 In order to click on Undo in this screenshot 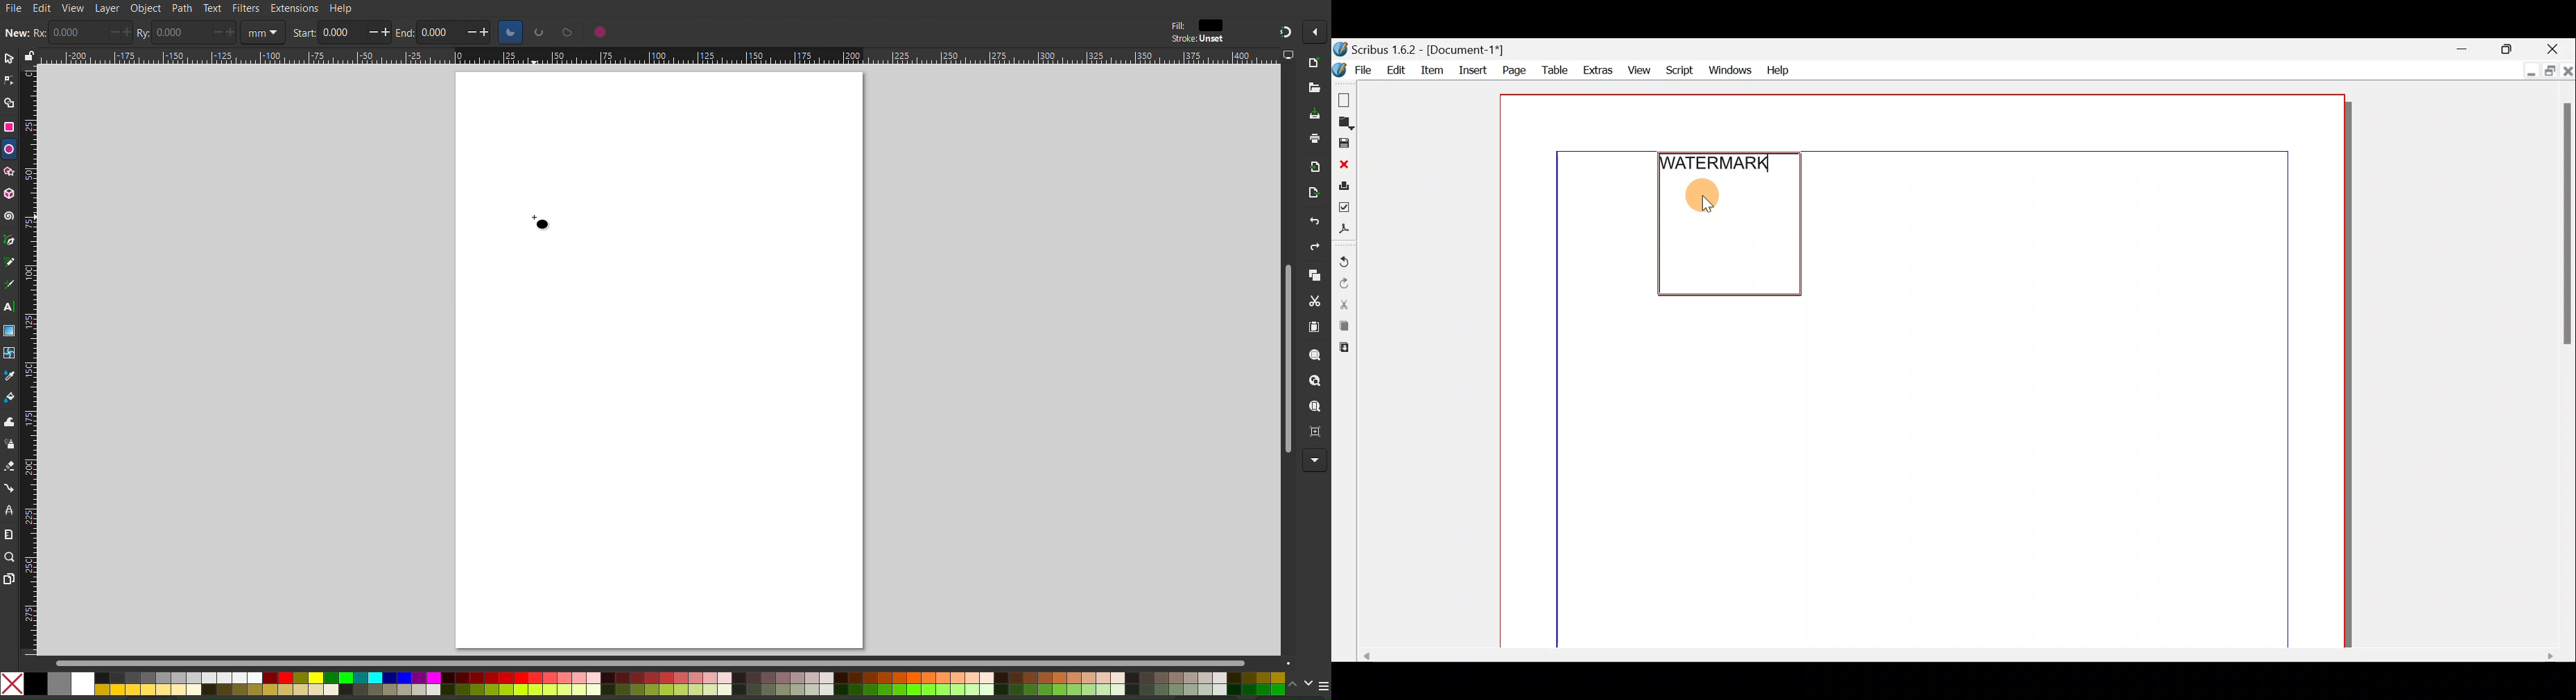, I will do `click(1344, 262)`.